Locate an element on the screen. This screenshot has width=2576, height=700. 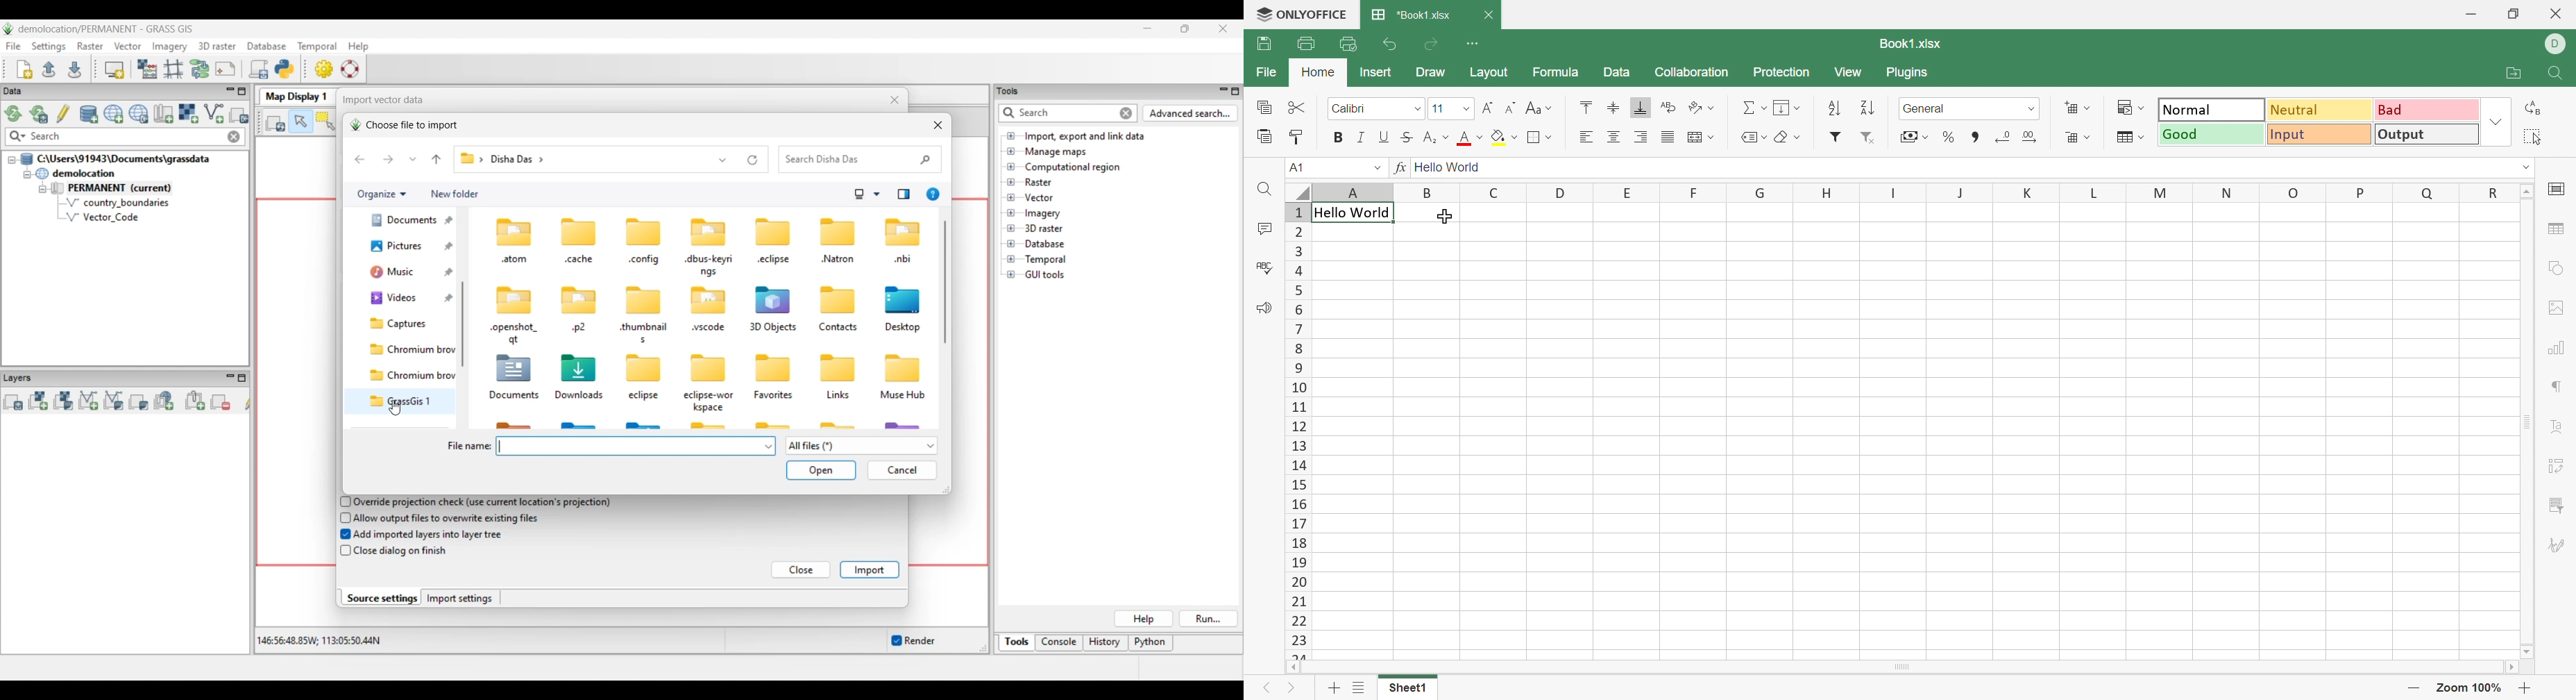
Italic is located at coordinates (1361, 137).